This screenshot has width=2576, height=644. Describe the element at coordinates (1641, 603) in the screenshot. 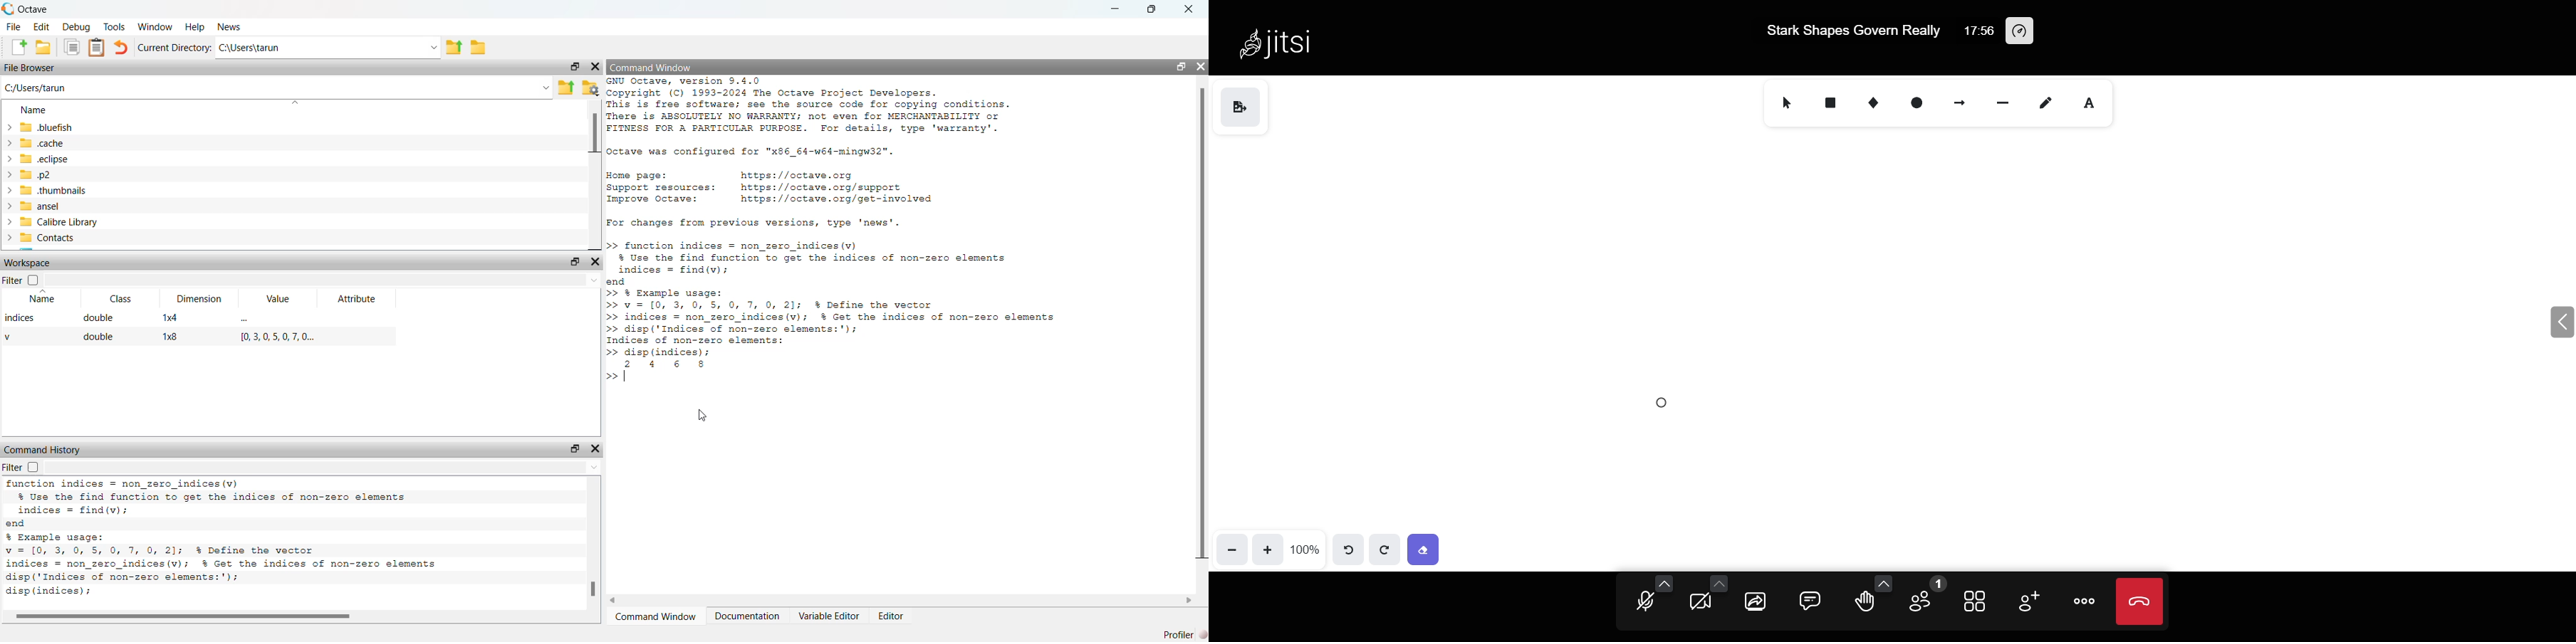

I see `microphone` at that location.